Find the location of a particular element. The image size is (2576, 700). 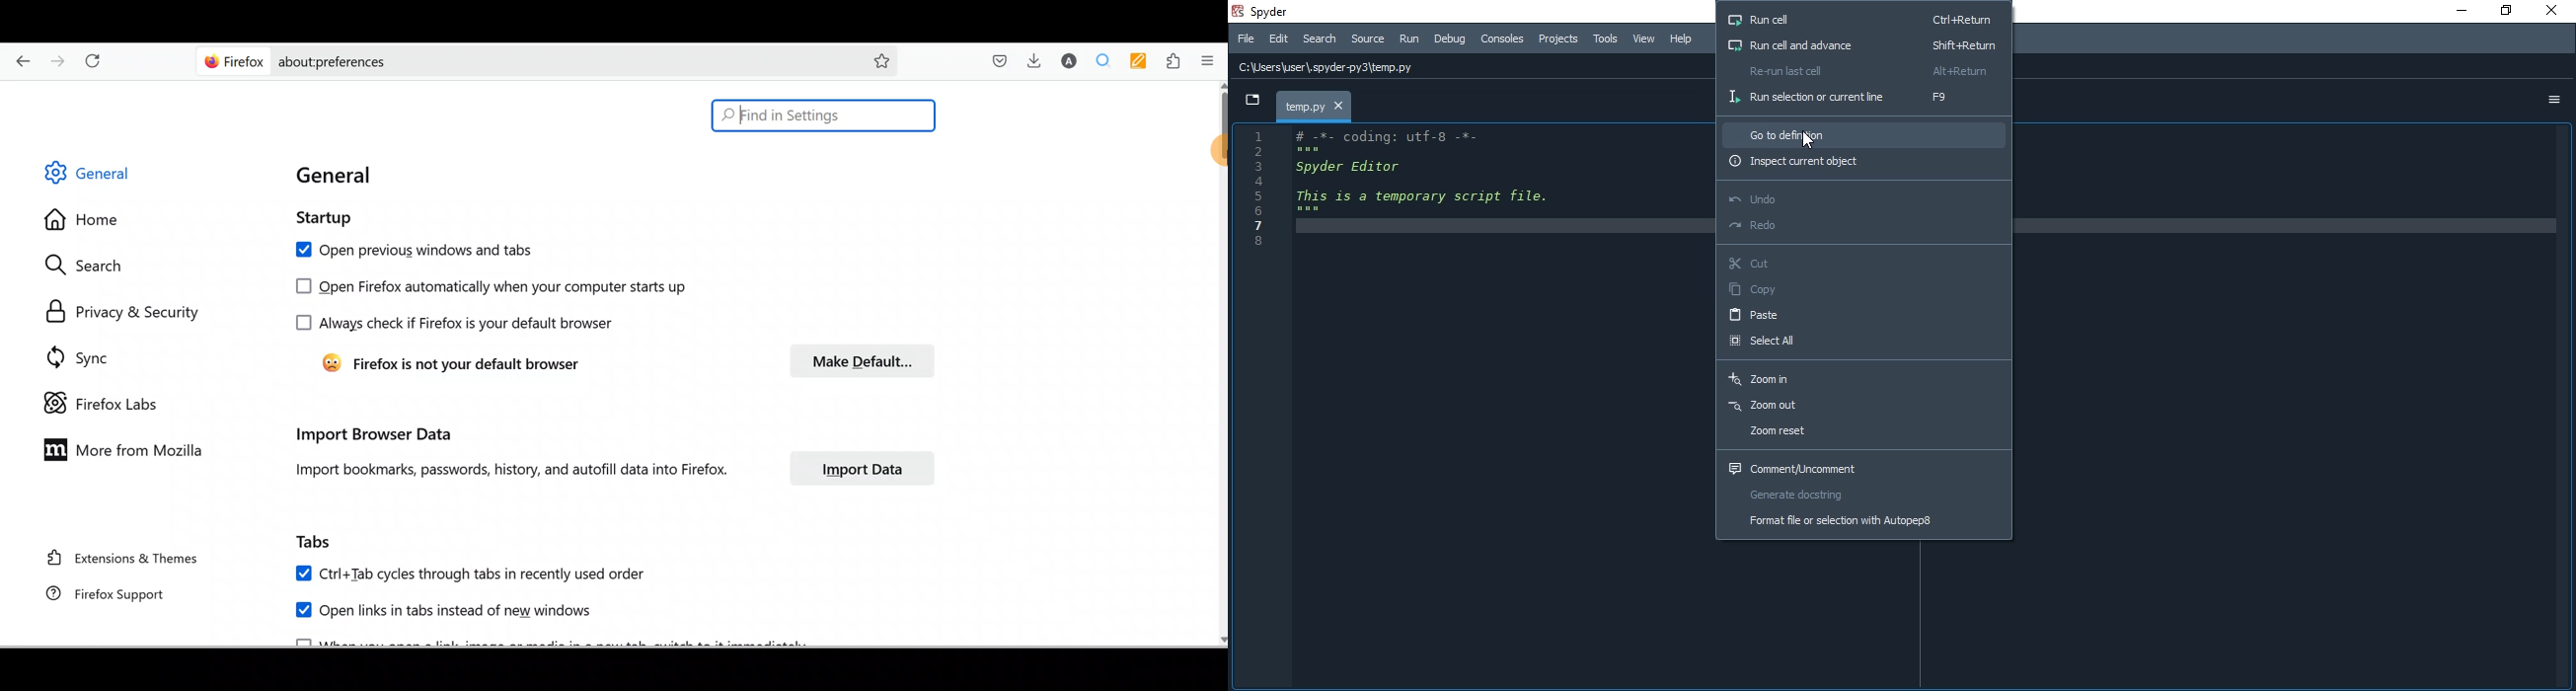

Generate docstring is located at coordinates (1863, 496).